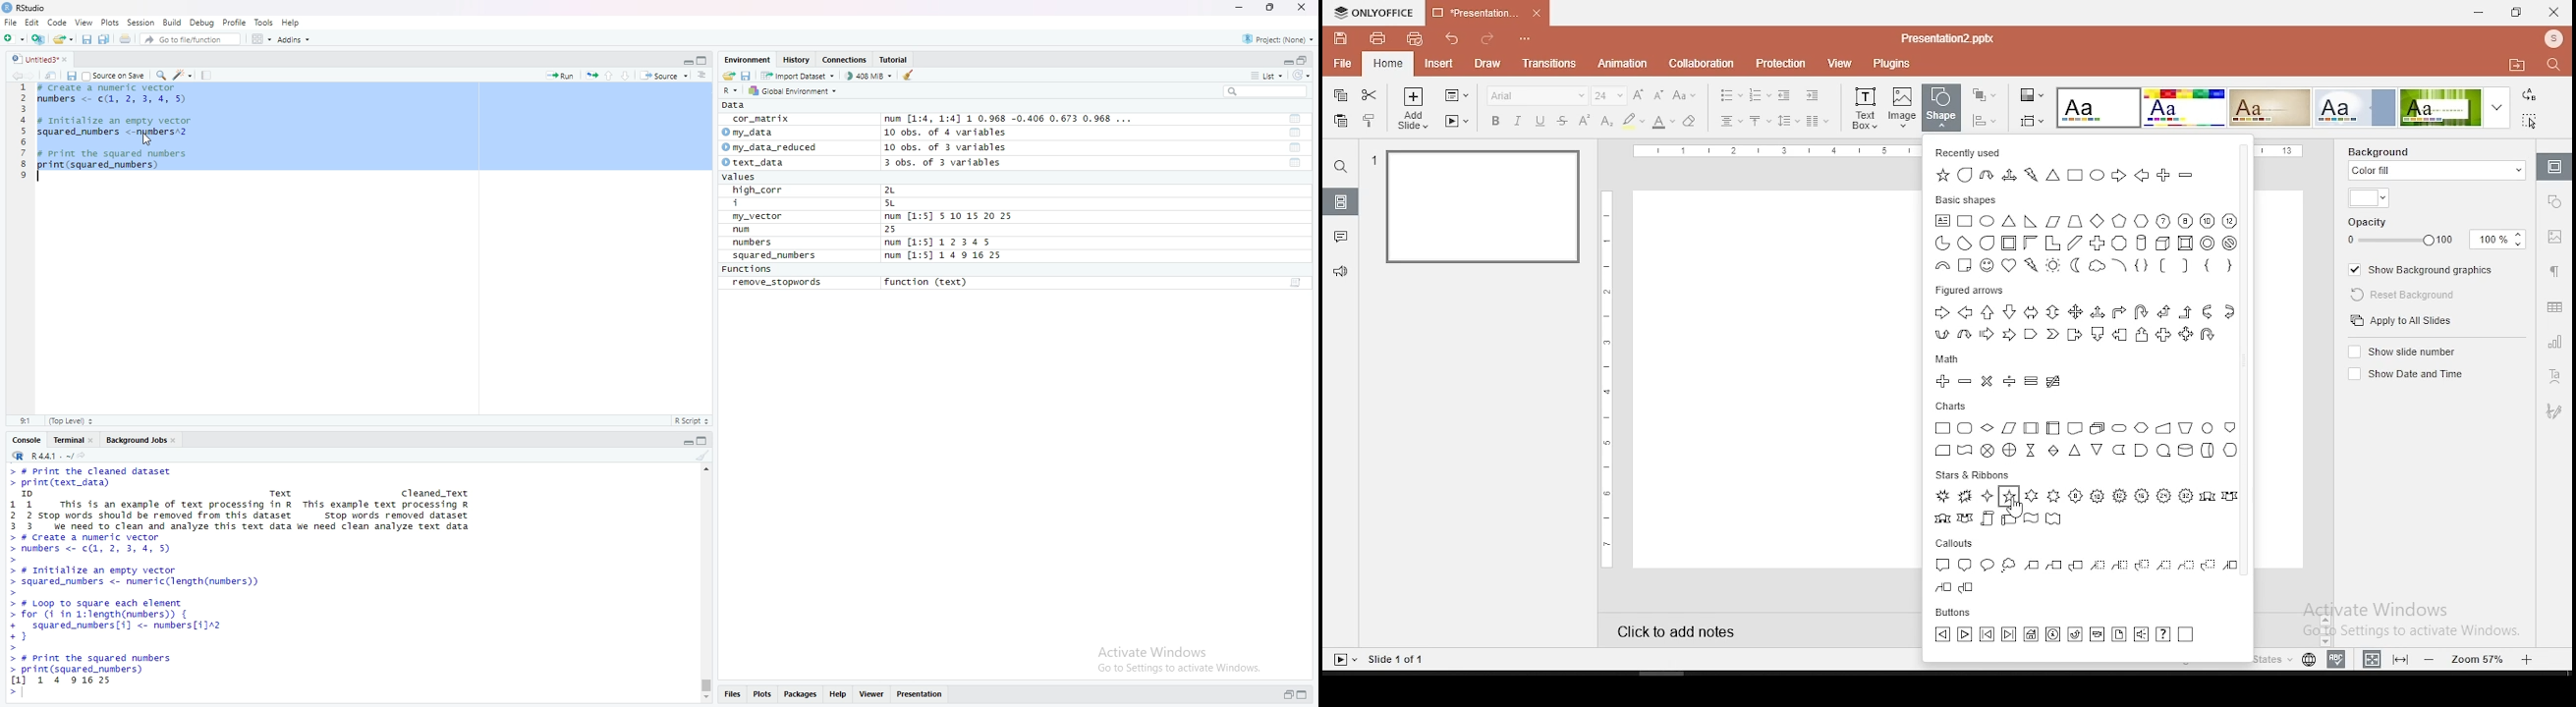 The width and height of the screenshot is (2576, 728). I want to click on table settings, so click(2554, 306).